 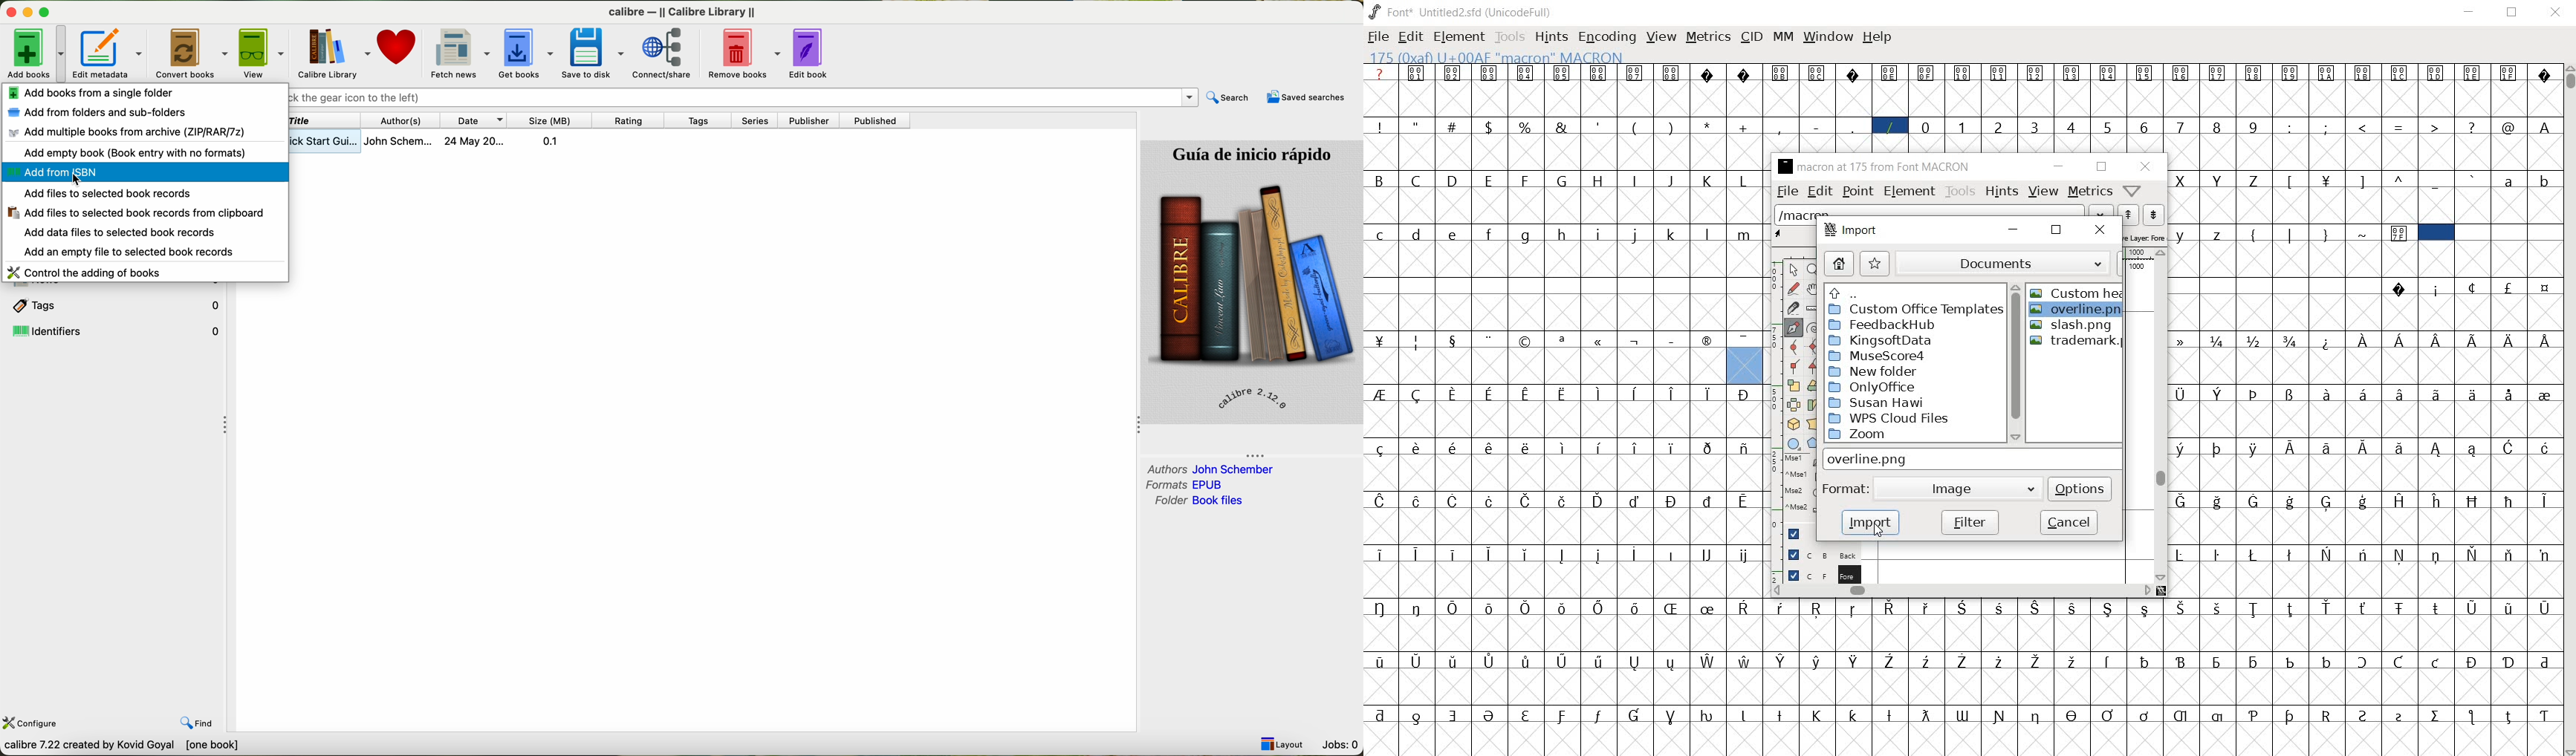 I want to click on metrics, so click(x=2089, y=192).